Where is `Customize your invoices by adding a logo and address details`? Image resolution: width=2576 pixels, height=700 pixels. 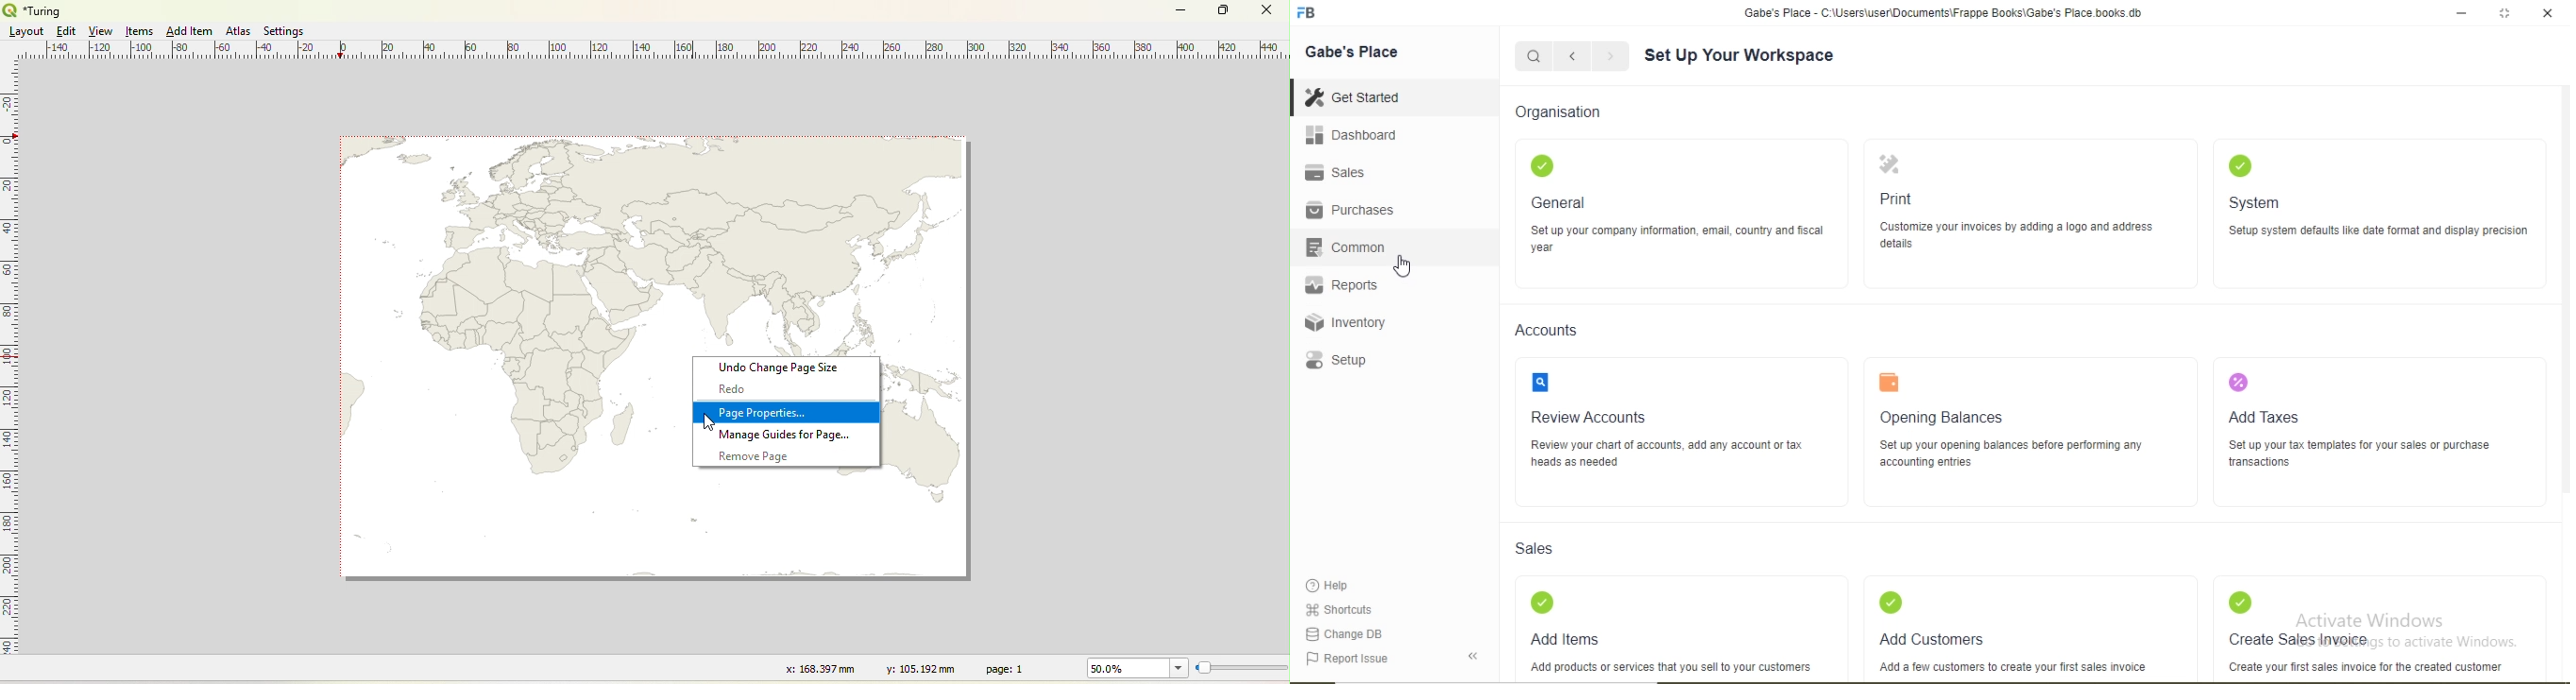 Customize your invoices by adding a logo and address details is located at coordinates (2019, 236).